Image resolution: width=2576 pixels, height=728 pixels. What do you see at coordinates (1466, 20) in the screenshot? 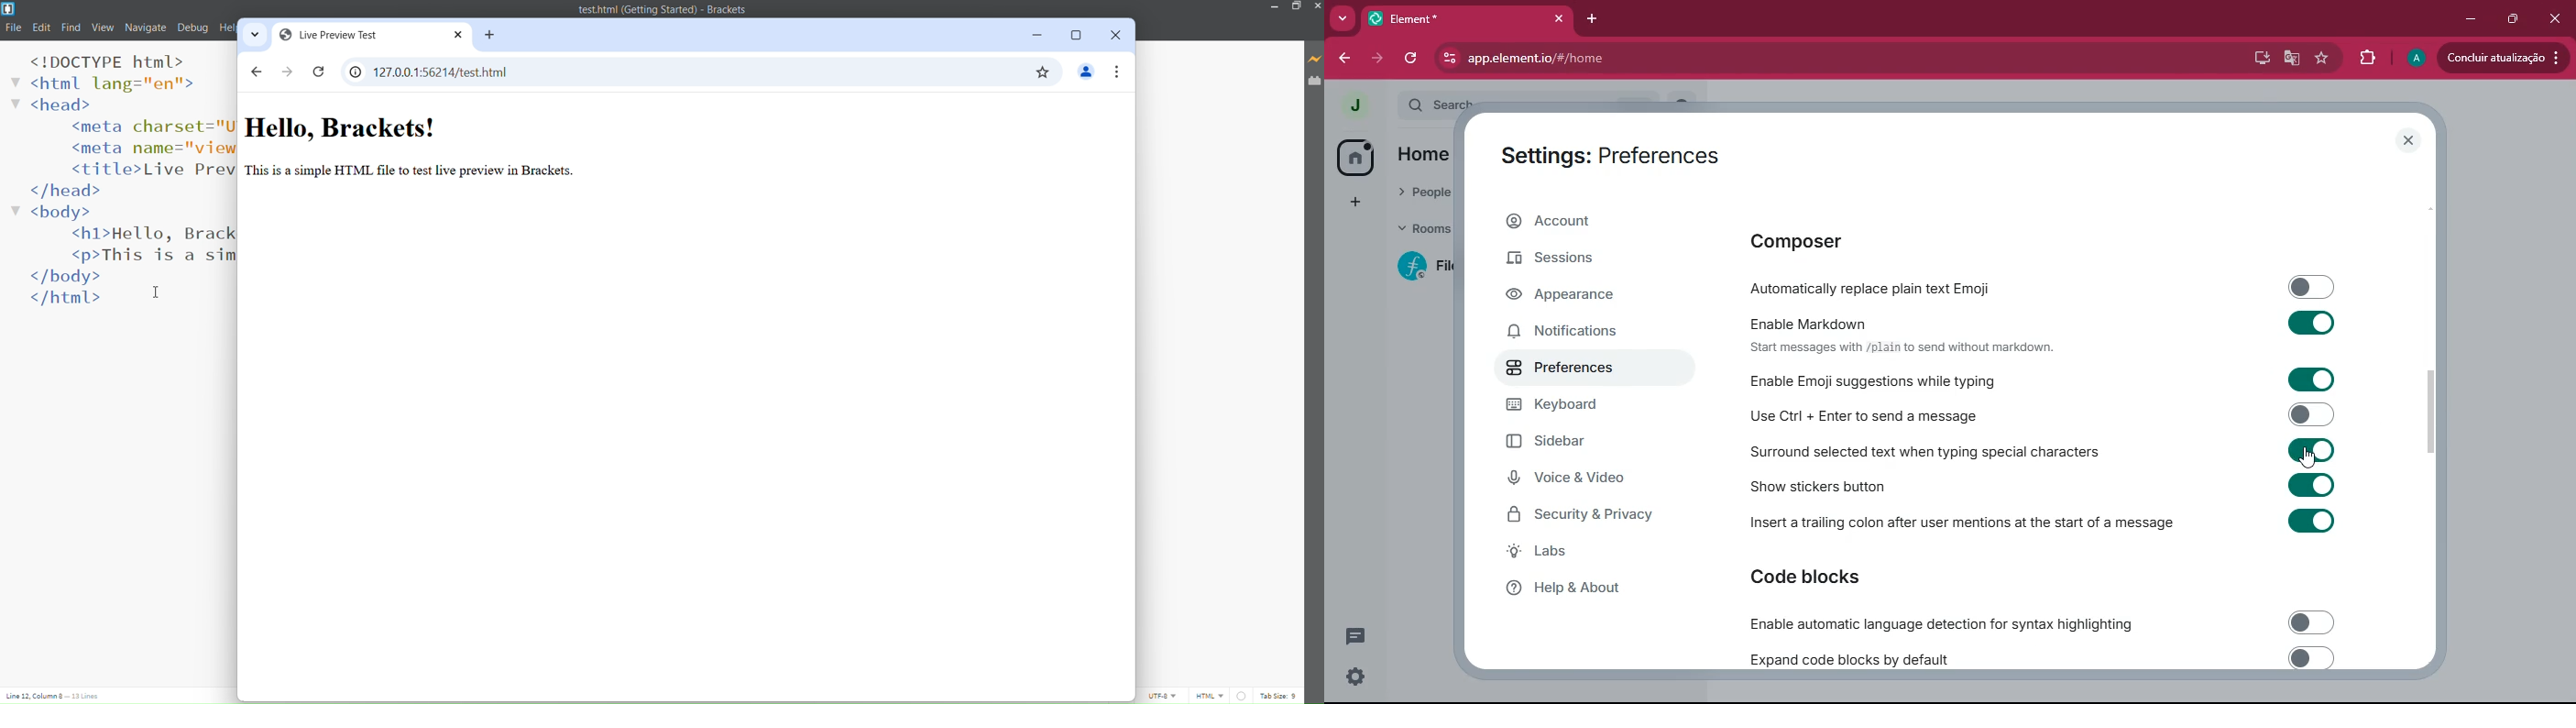
I see `element` at bounding box center [1466, 20].